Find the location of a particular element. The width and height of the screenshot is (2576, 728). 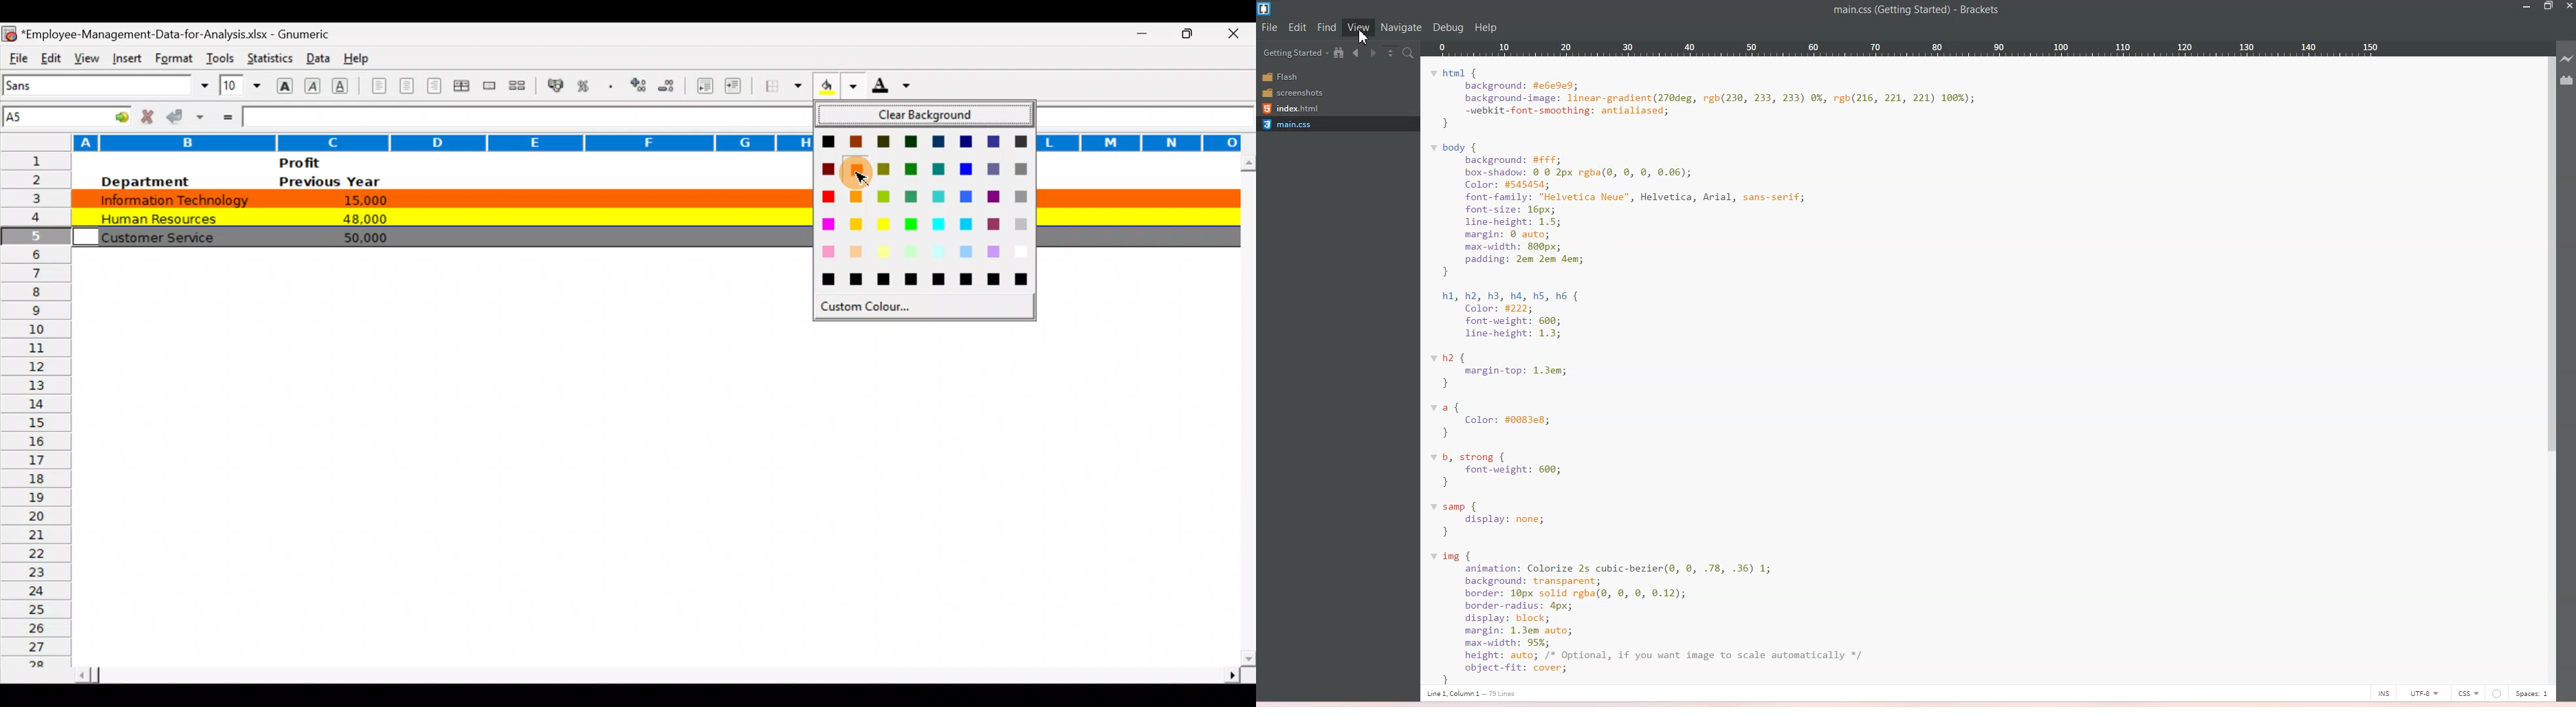

Insert is located at coordinates (125, 56).